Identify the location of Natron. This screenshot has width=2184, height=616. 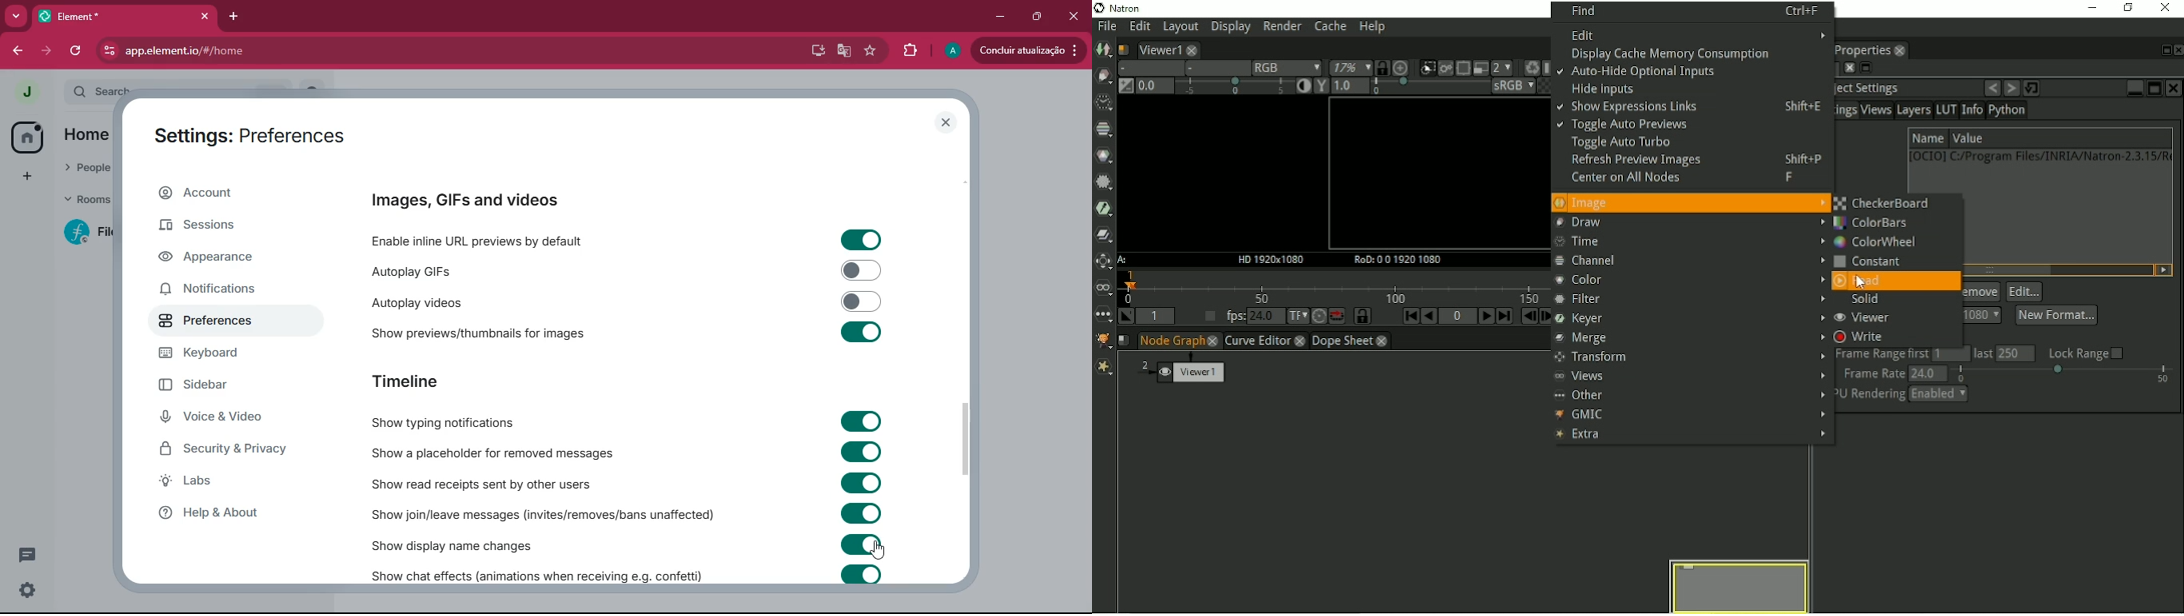
(1122, 8).